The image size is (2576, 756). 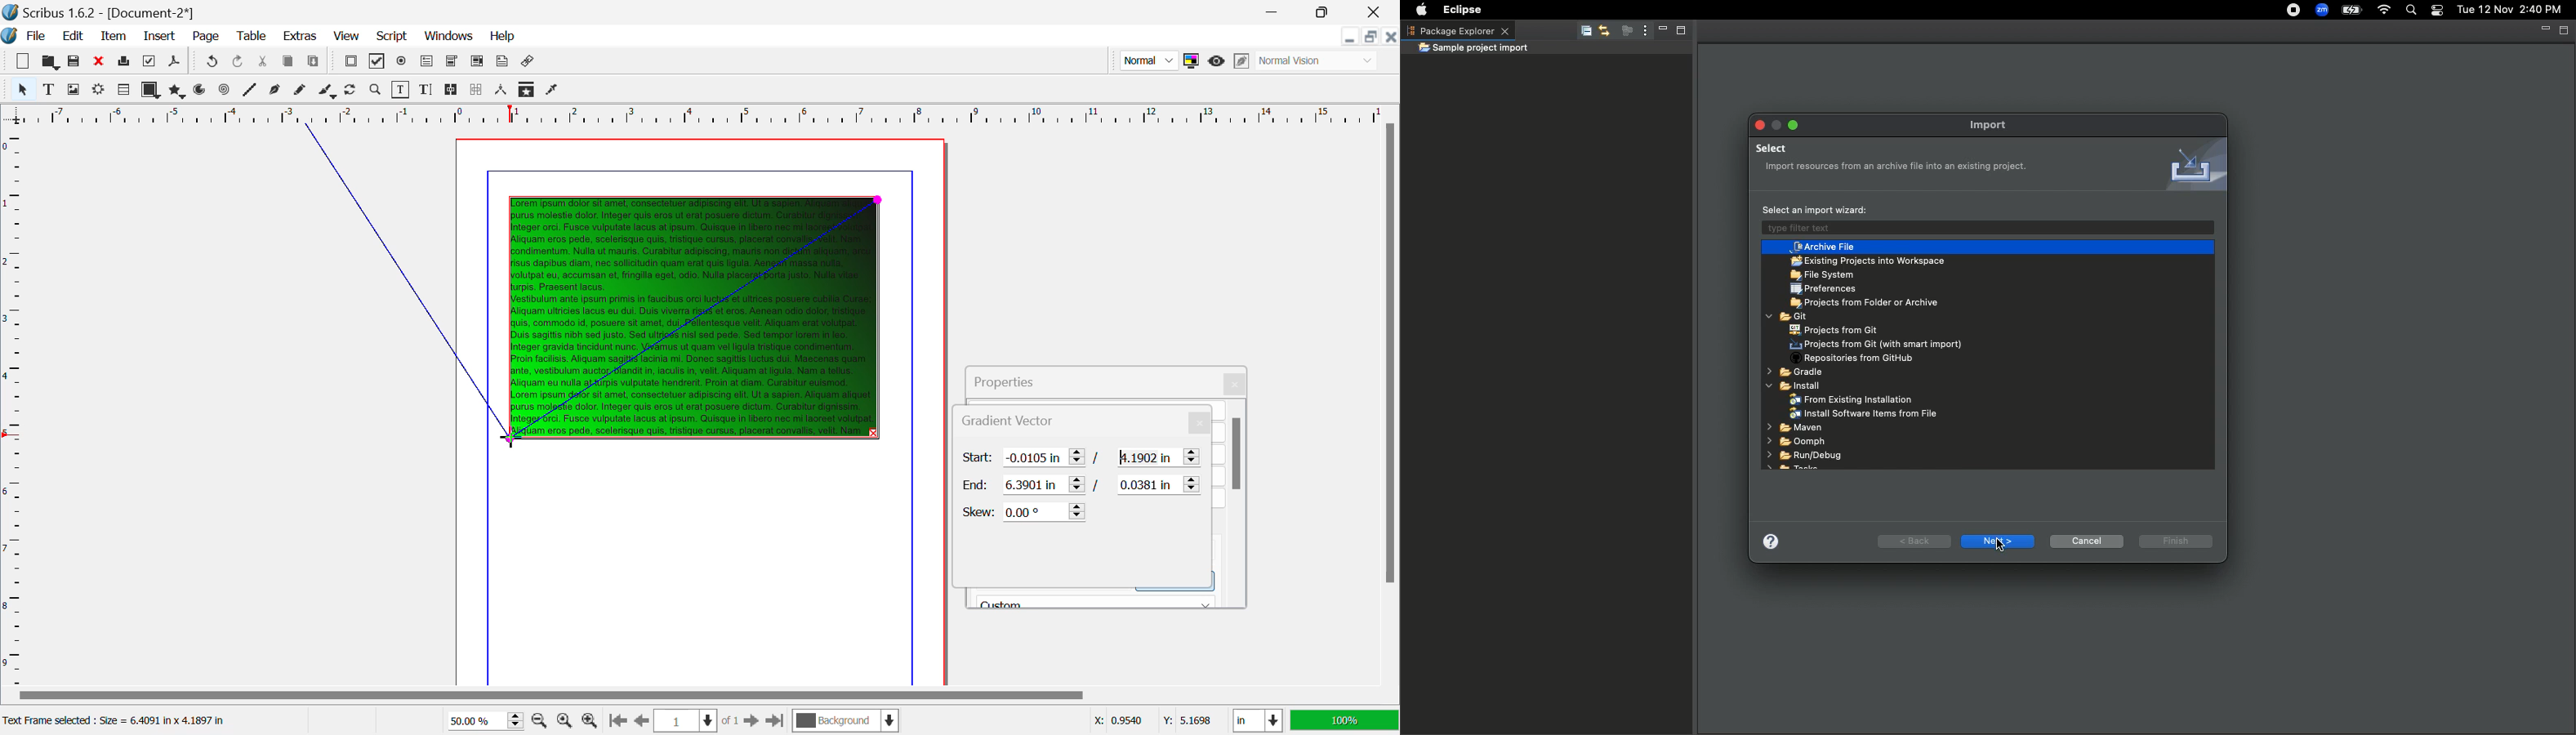 I want to click on Restore Down, so click(x=1351, y=36).